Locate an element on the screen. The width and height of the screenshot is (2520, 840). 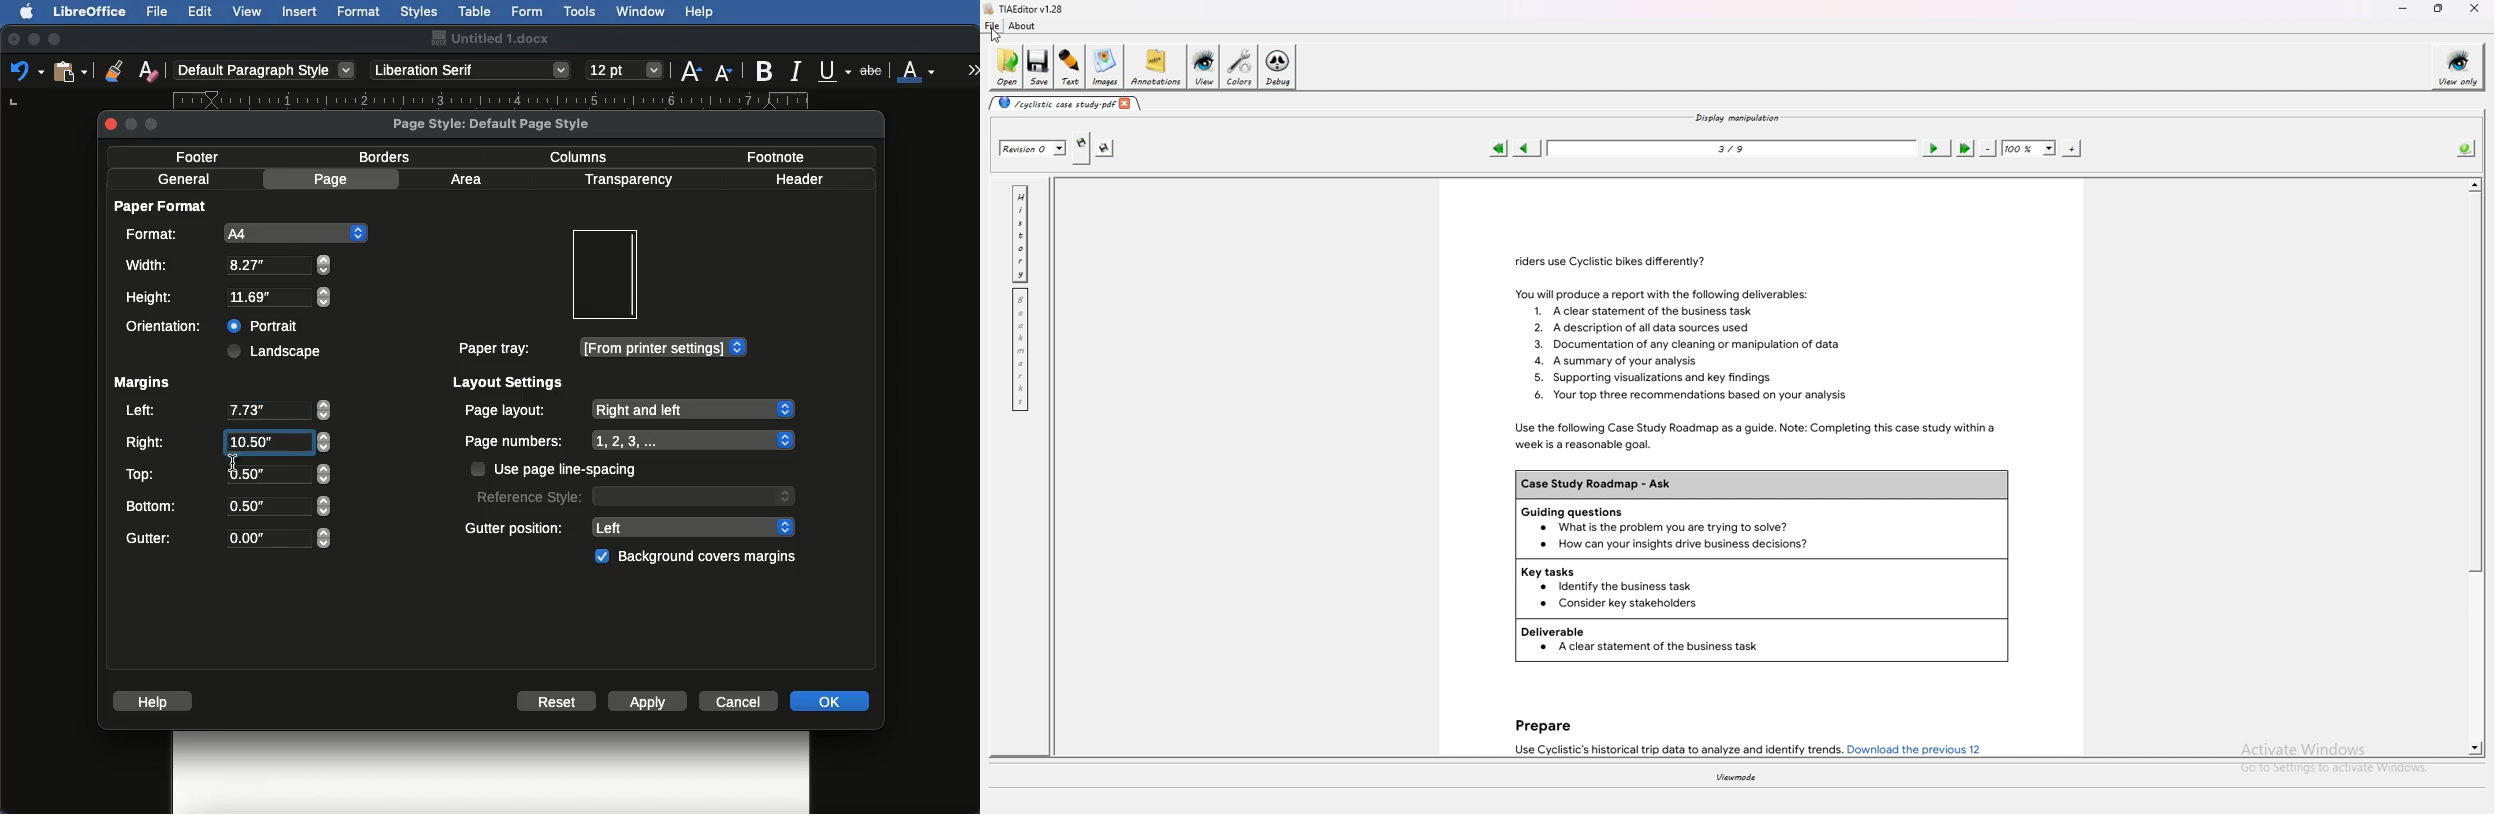
Right is located at coordinates (226, 443).